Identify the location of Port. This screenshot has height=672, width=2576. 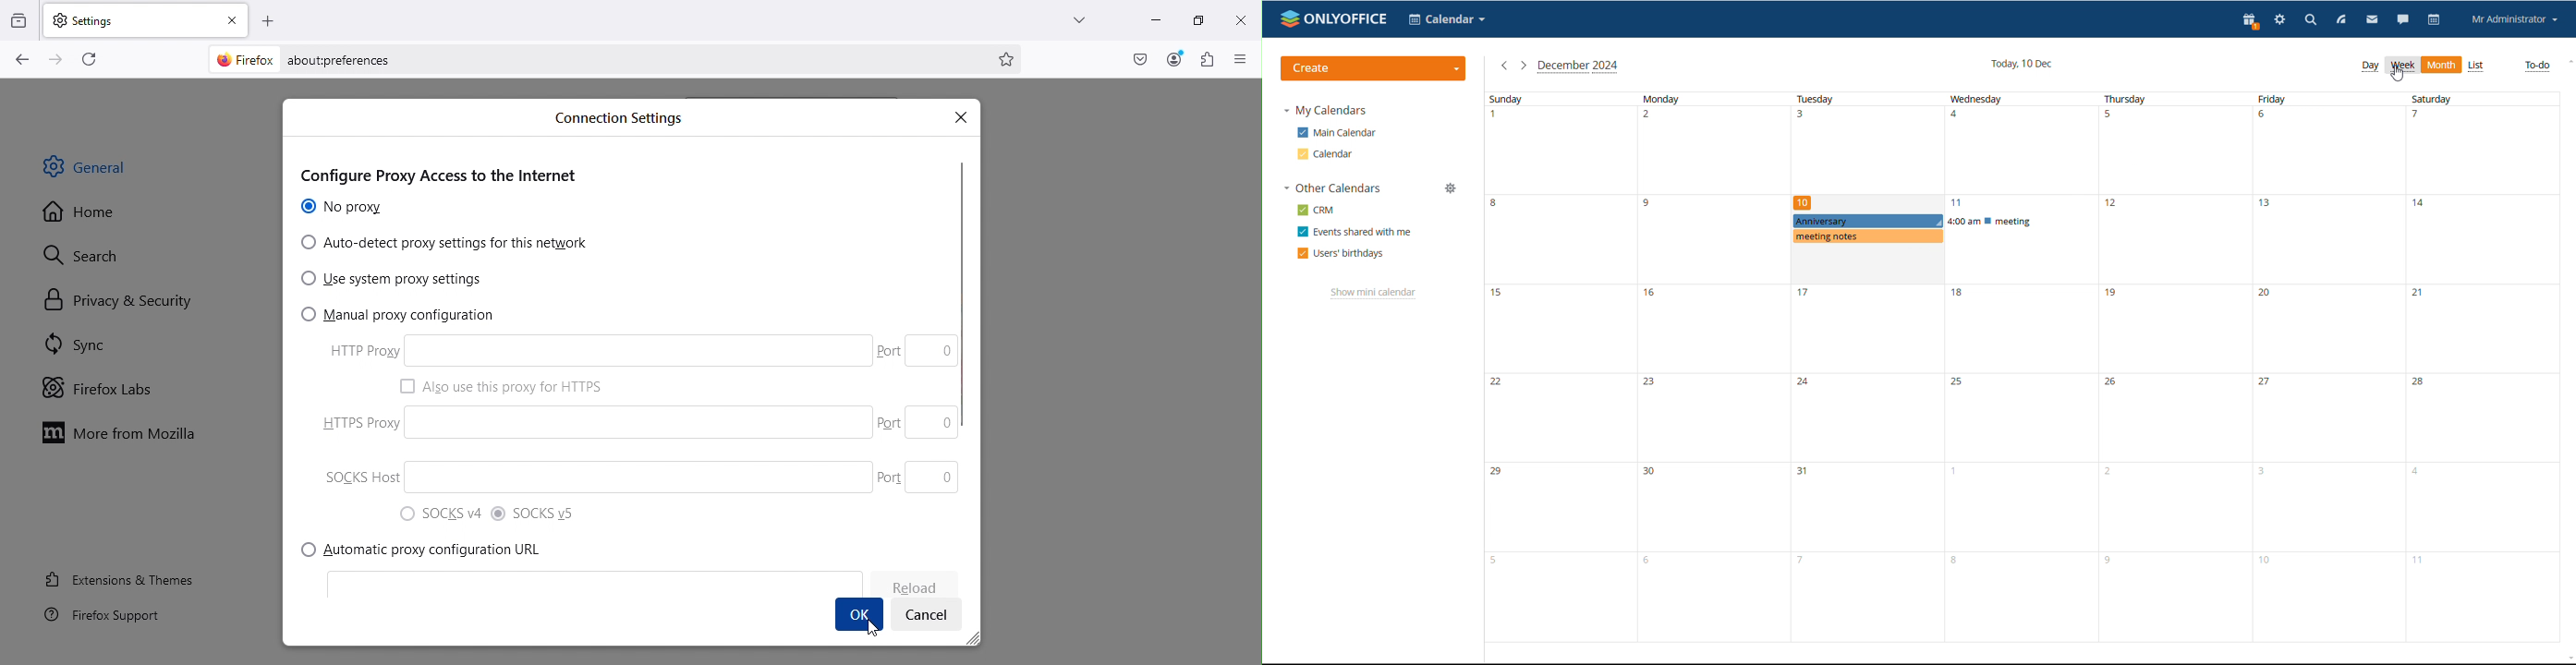
(931, 351).